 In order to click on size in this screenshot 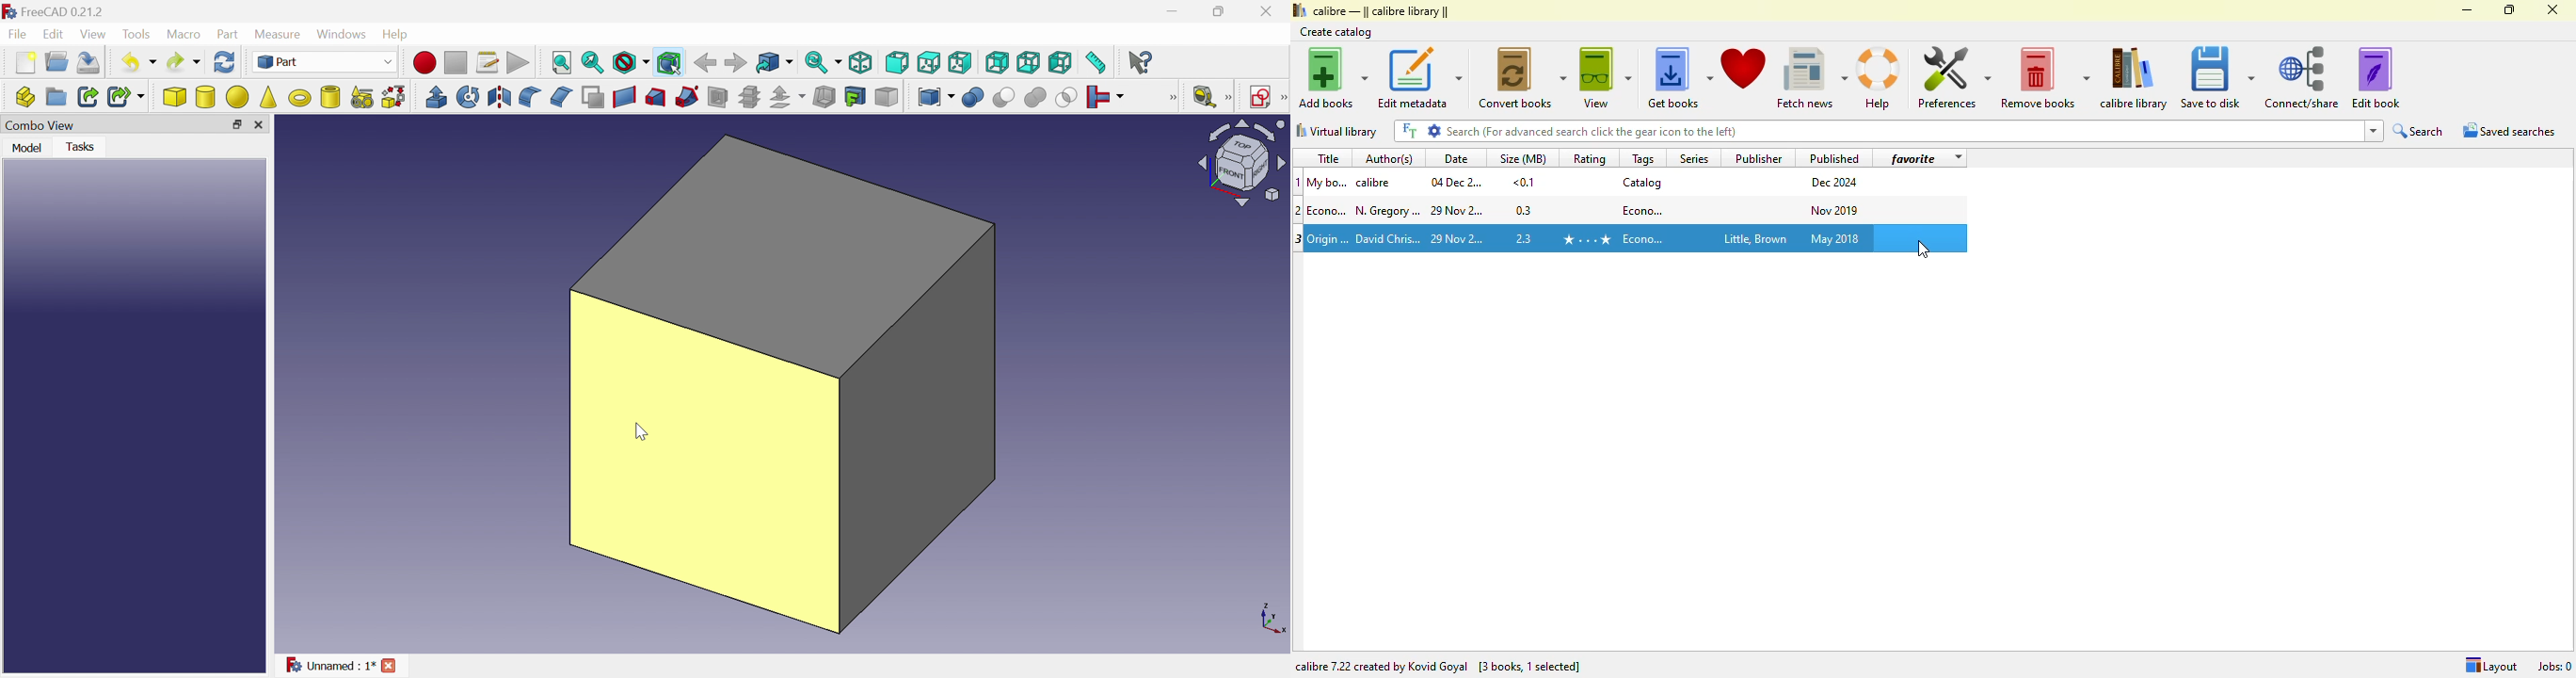, I will do `click(1525, 210)`.